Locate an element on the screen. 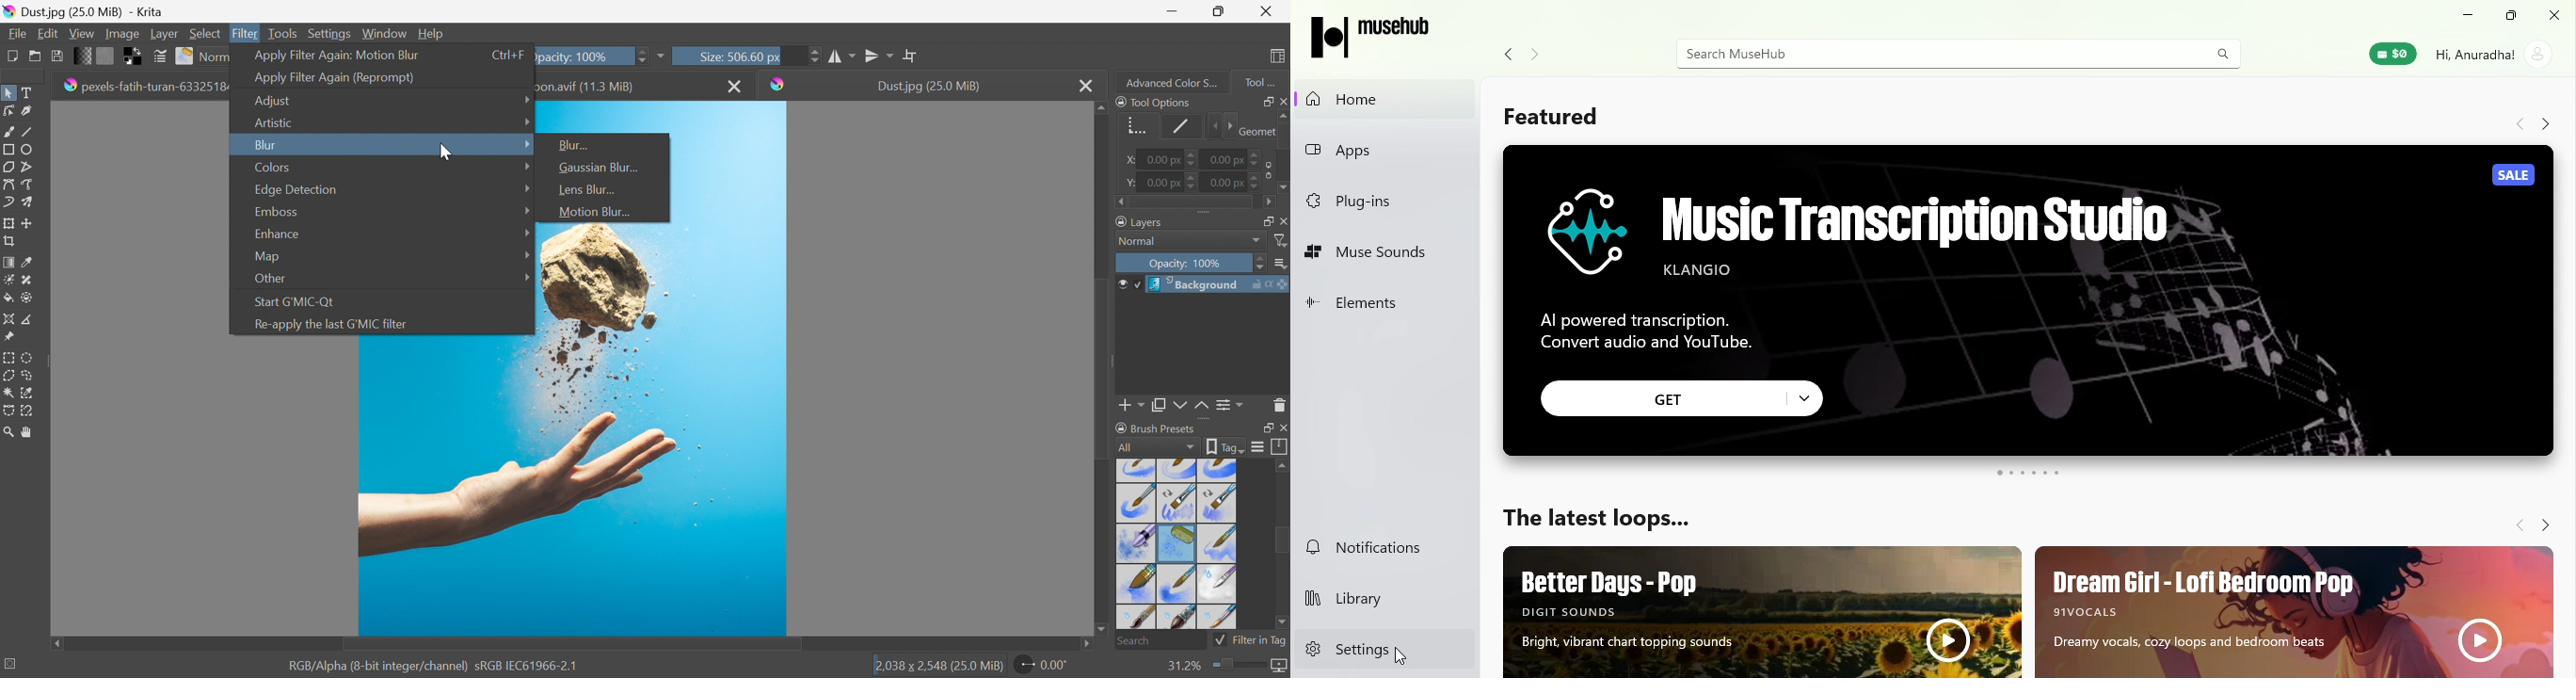 The image size is (2576, 700). Y: is located at coordinates (1129, 182).